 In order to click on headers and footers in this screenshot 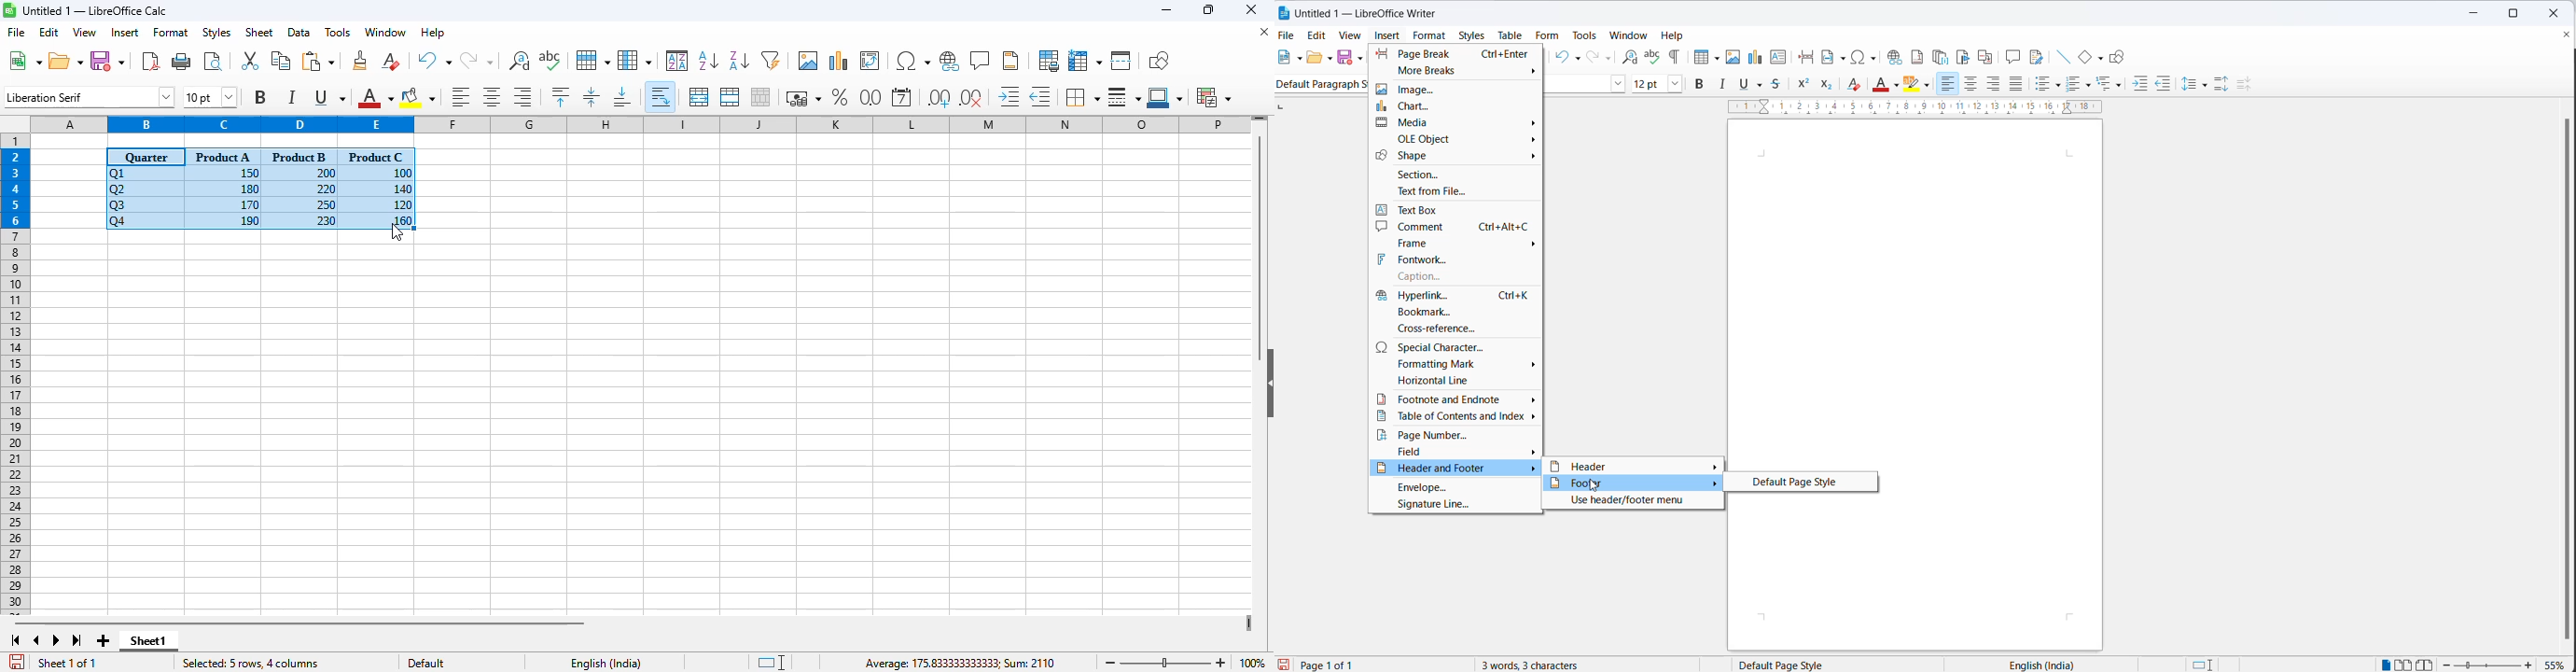, I will do `click(1010, 61)`.